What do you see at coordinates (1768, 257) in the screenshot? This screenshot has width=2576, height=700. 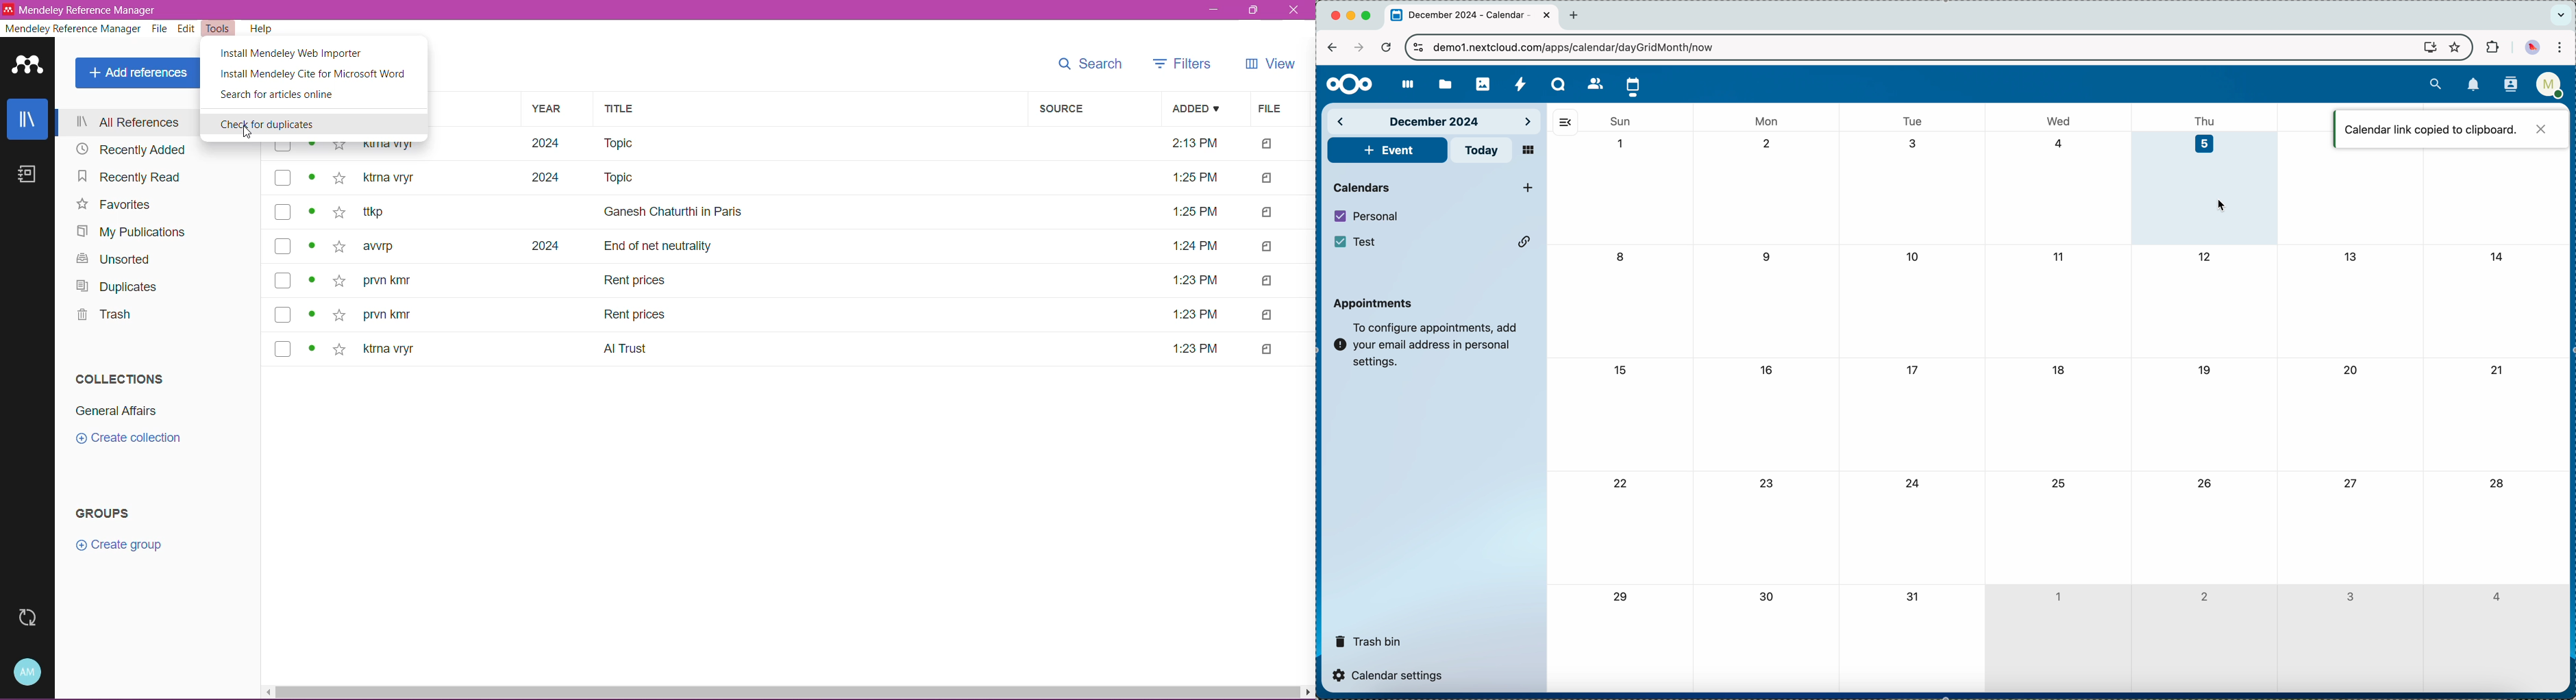 I see `9` at bounding box center [1768, 257].